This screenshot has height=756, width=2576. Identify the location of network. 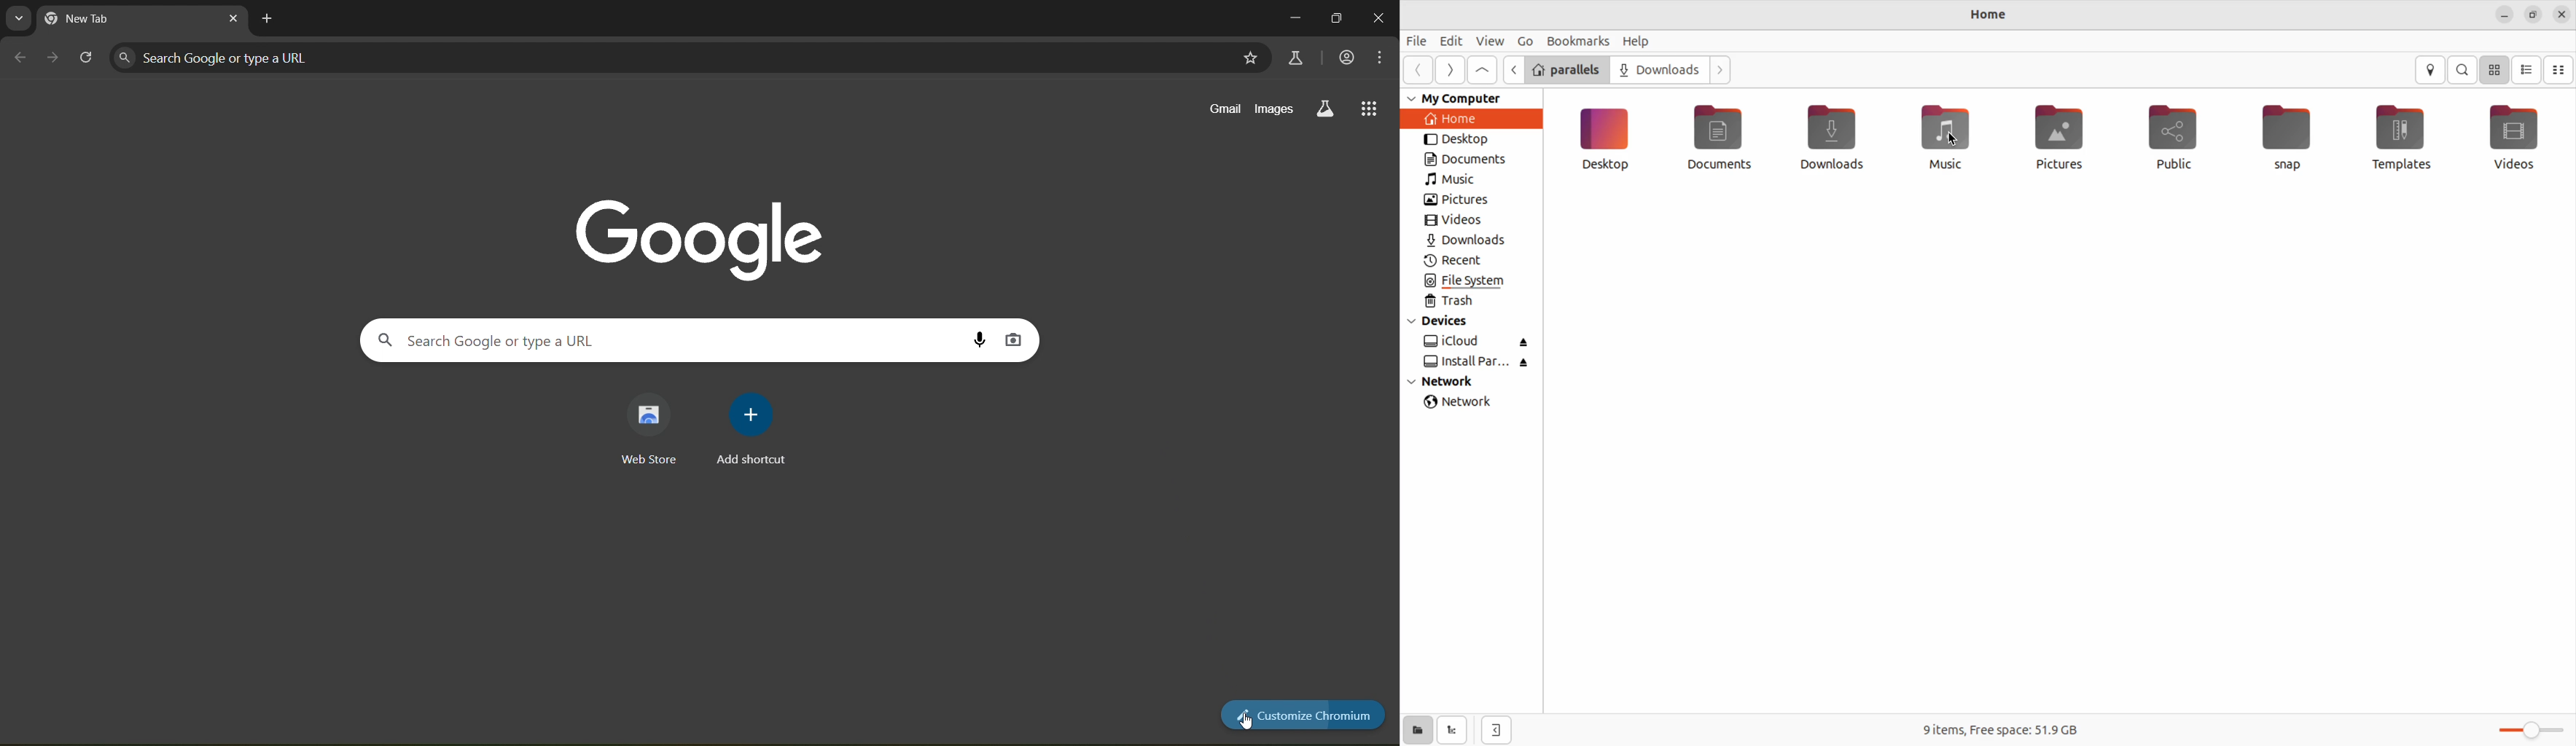
(1464, 404).